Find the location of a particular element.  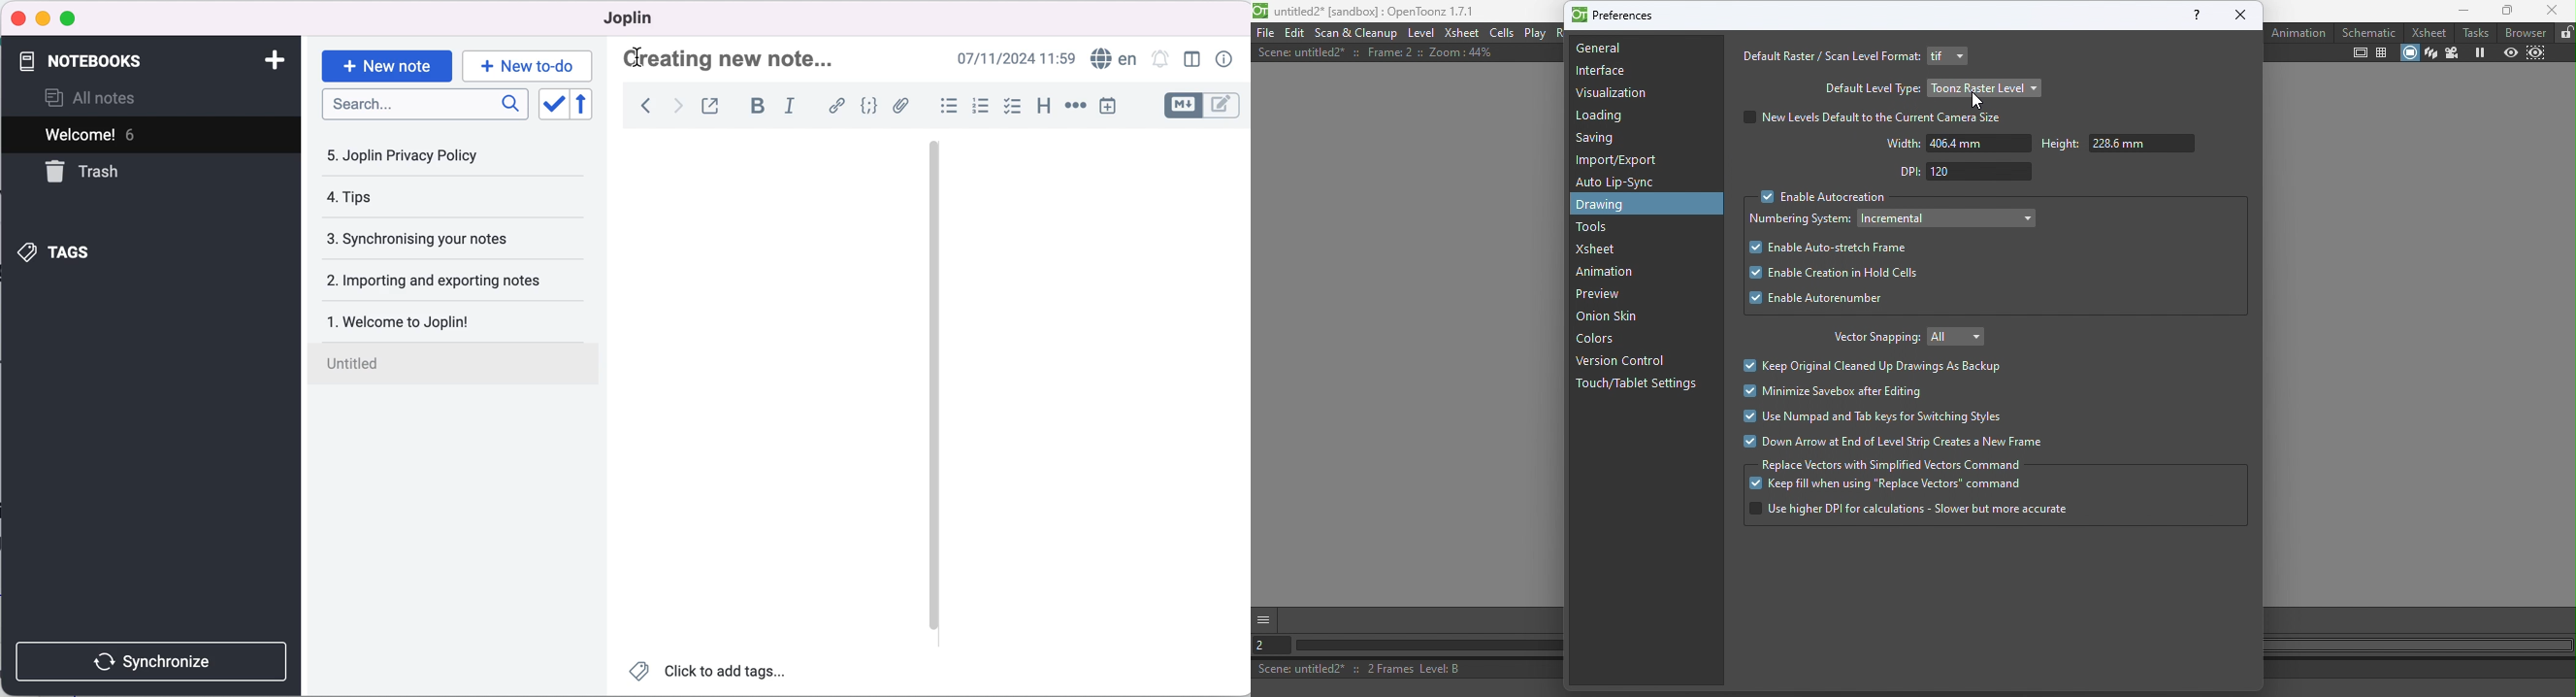

Horizontal scroll bar is located at coordinates (1421, 647).